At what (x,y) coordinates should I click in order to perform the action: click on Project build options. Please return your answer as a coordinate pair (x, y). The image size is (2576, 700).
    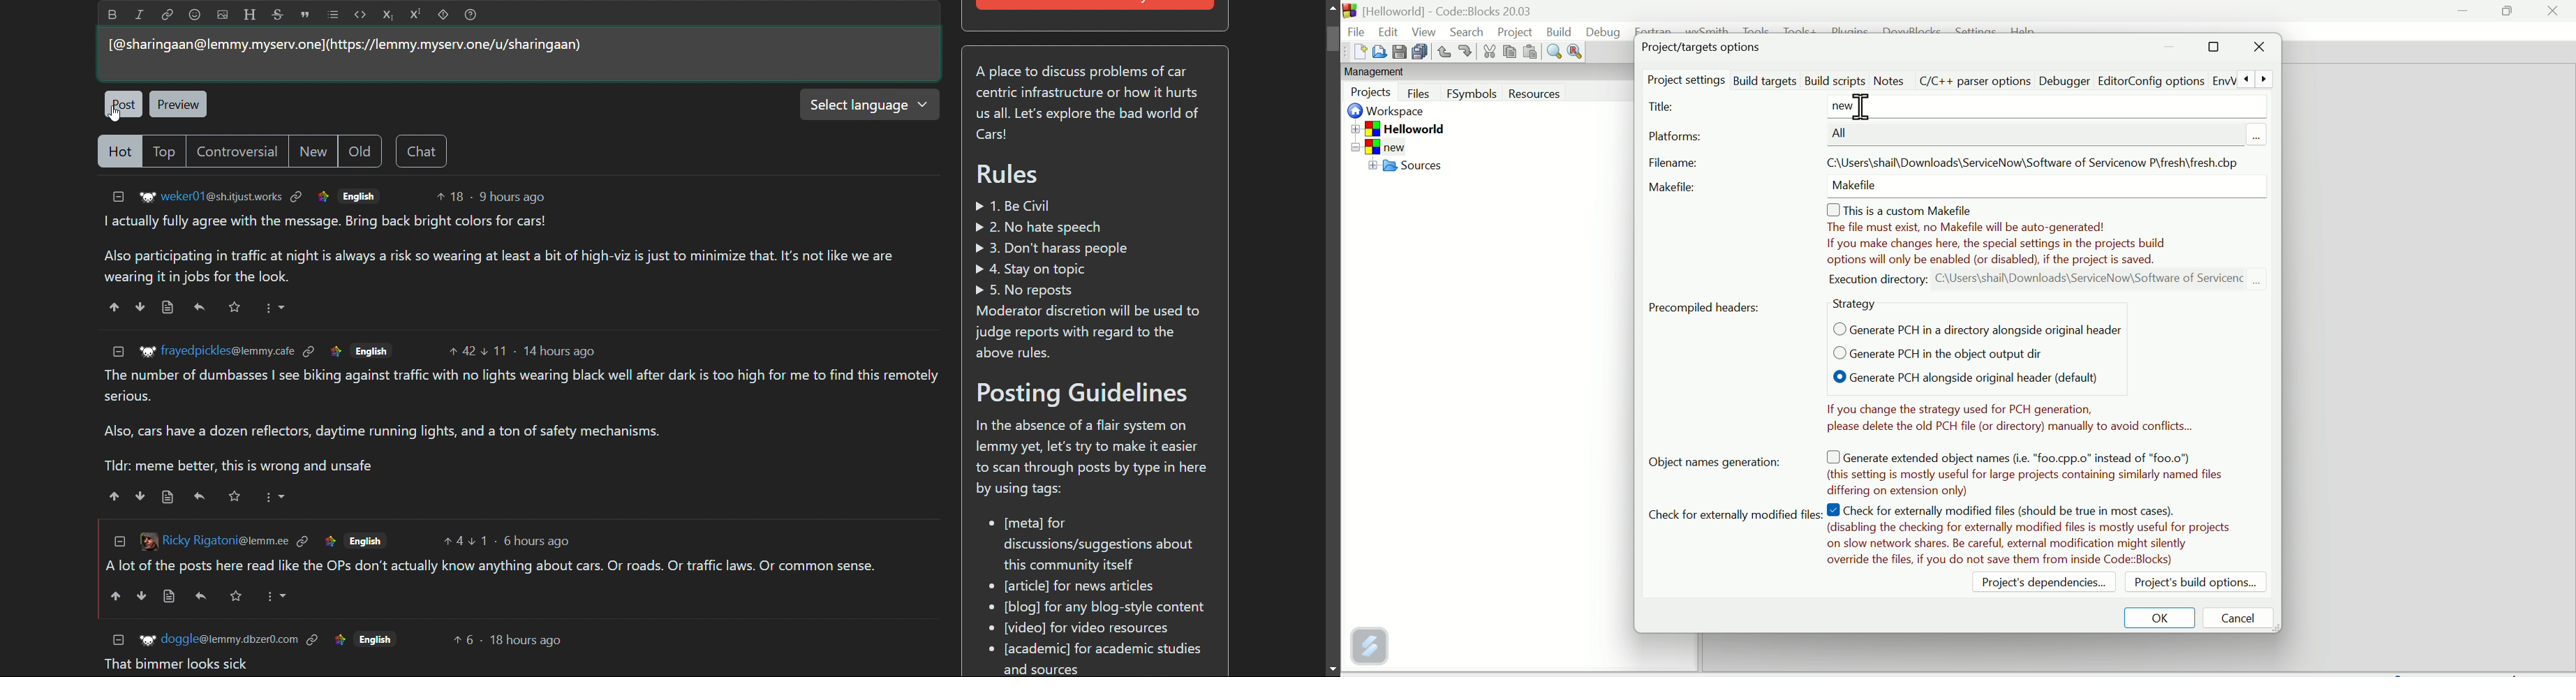
    Looking at the image, I should click on (2195, 582).